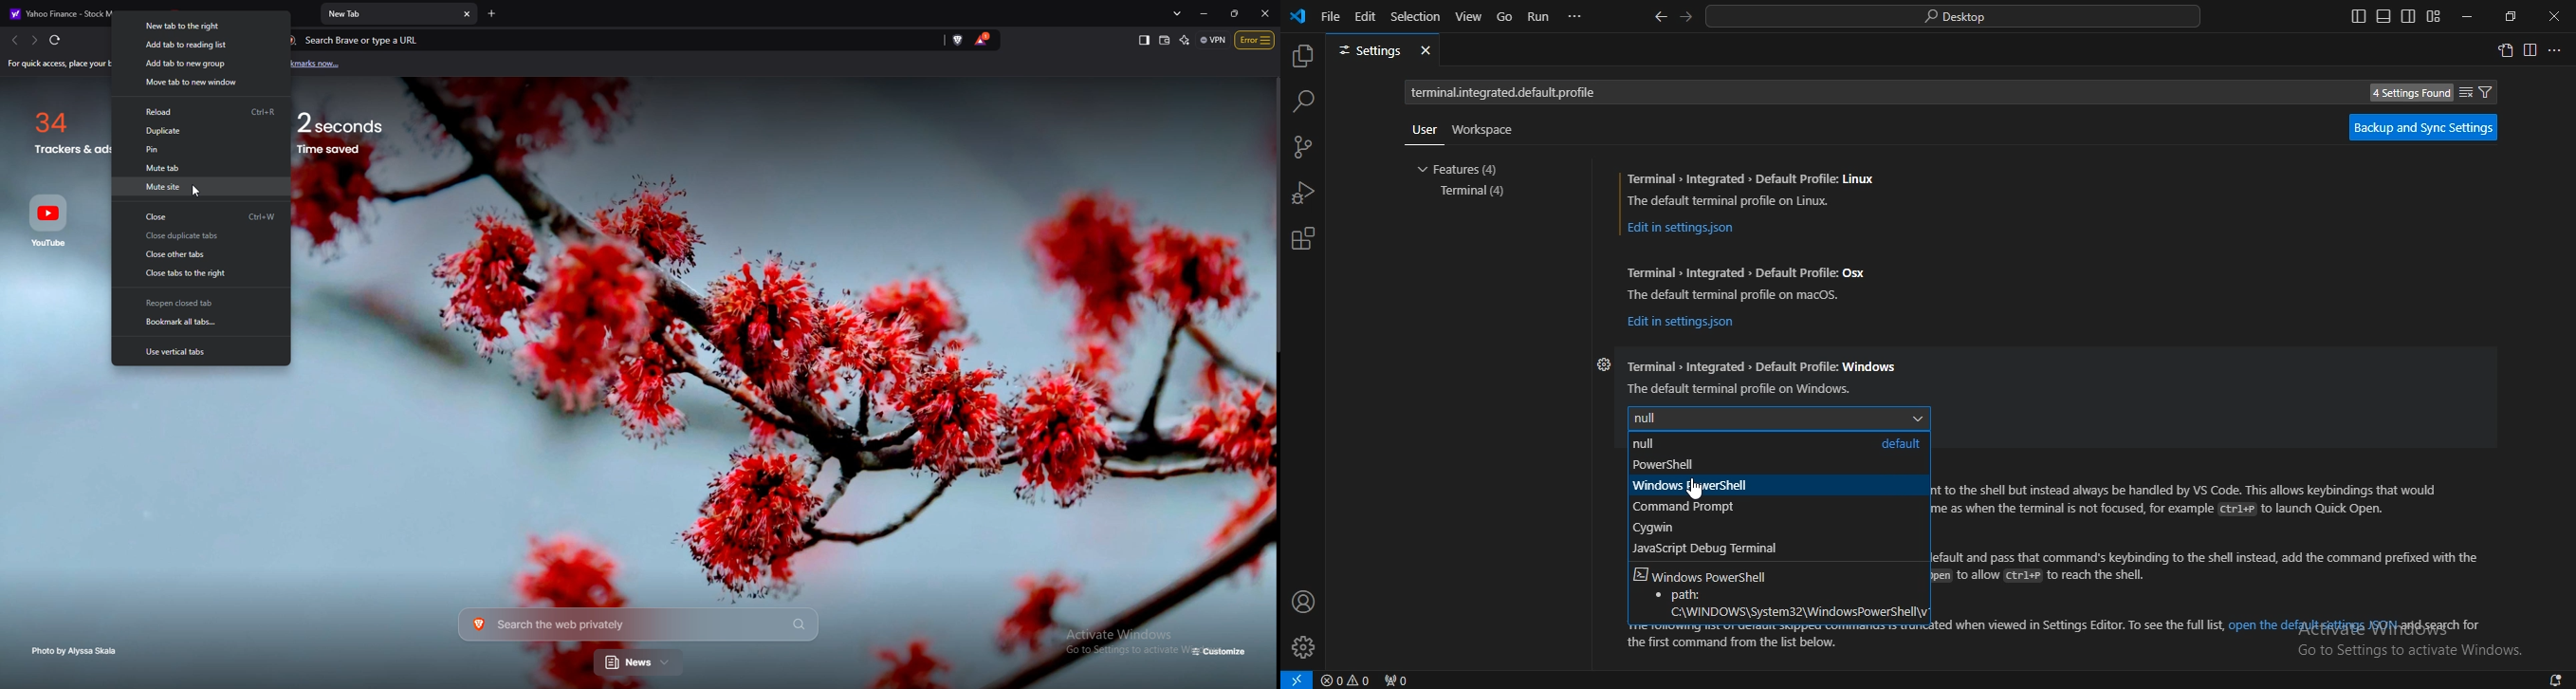 The width and height of the screenshot is (2576, 700). What do you see at coordinates (1704, 548) in the screenshot?
I see `javascript debug terminal` at bounding box center [1704, 548].